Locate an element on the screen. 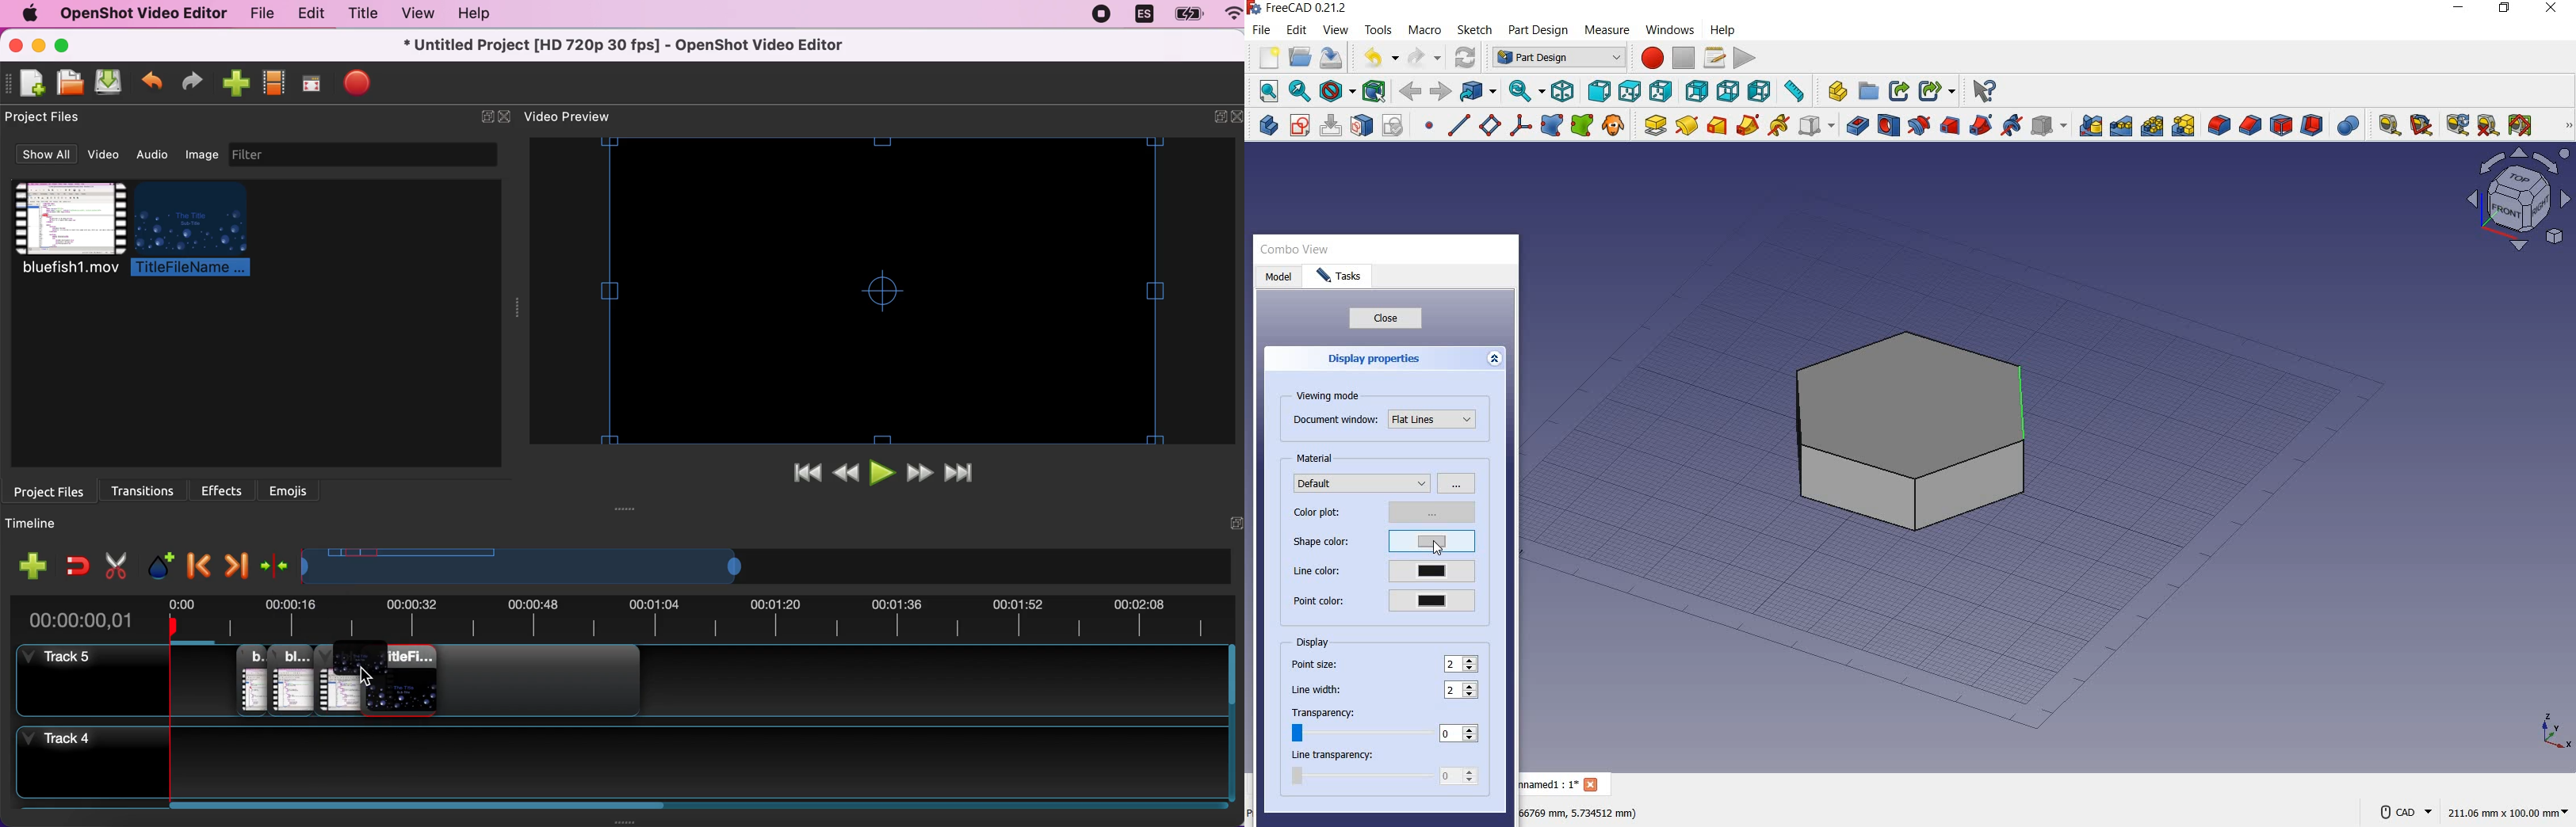 This screenshot has height=840, width=2576. image is located at coordinates (202, 153).